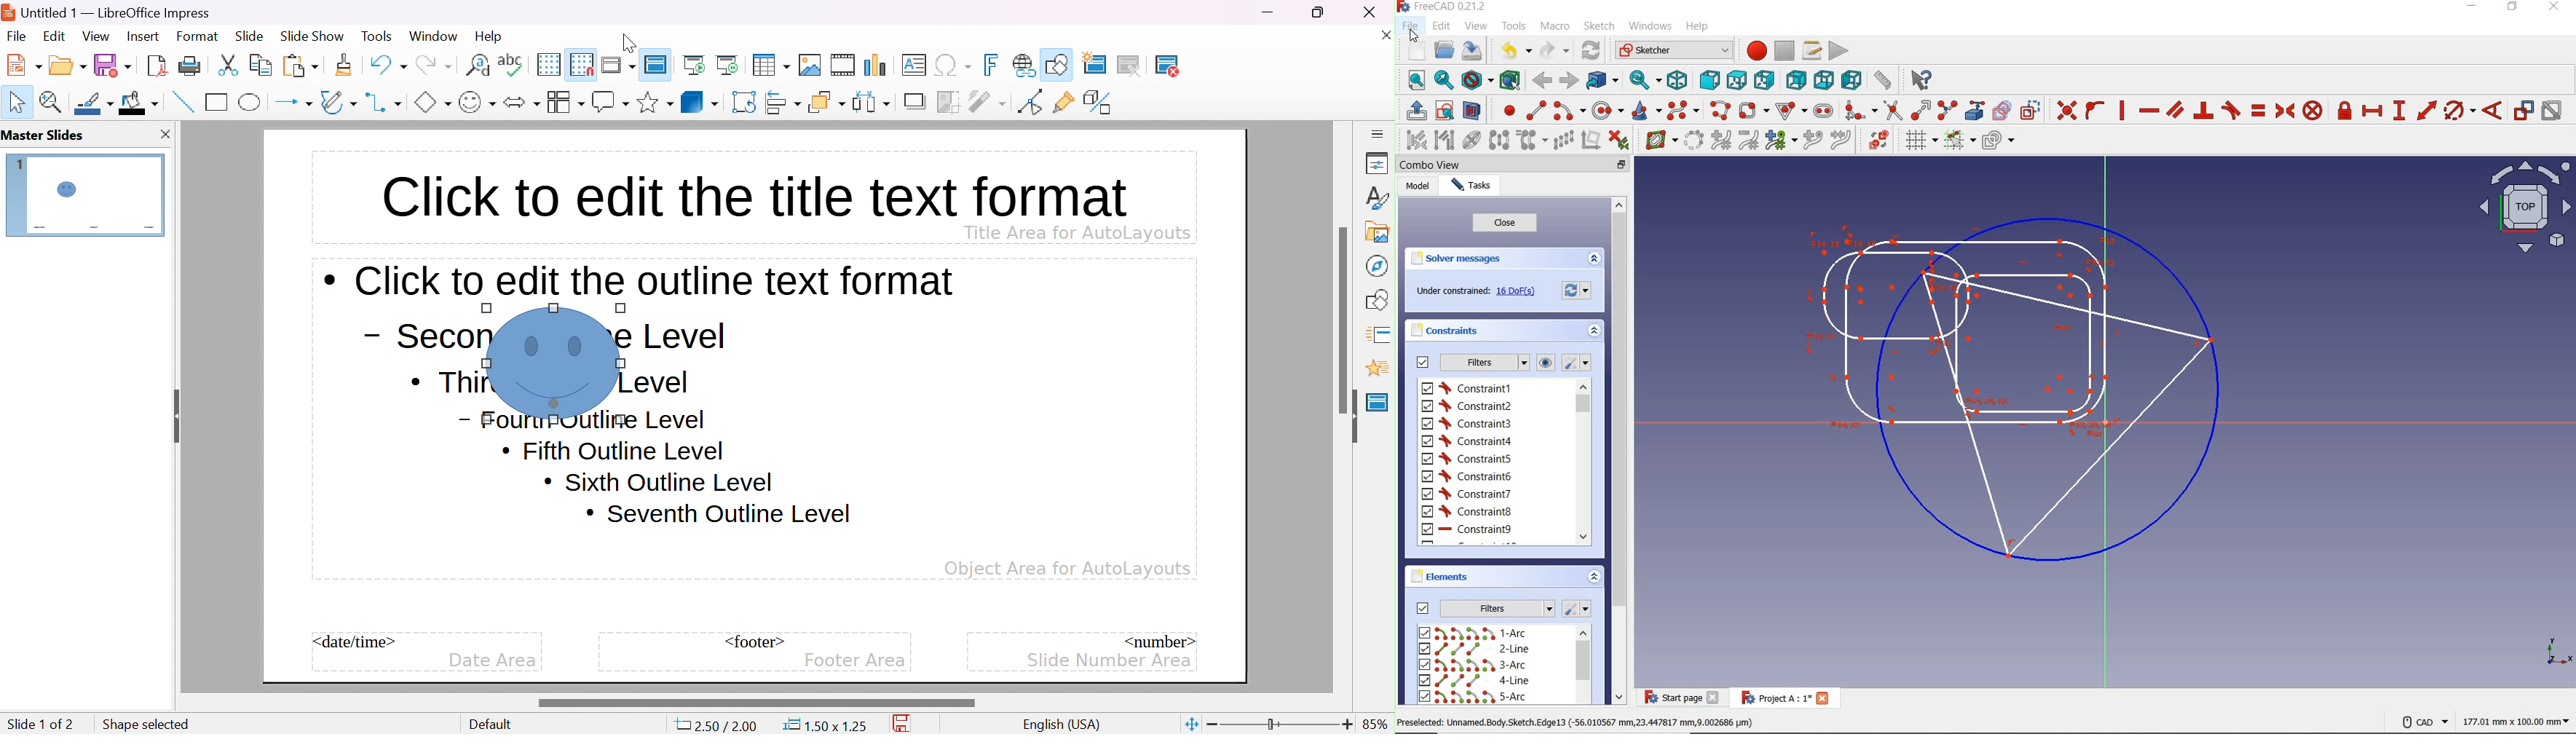  I want to click on print, so click(189, 65).